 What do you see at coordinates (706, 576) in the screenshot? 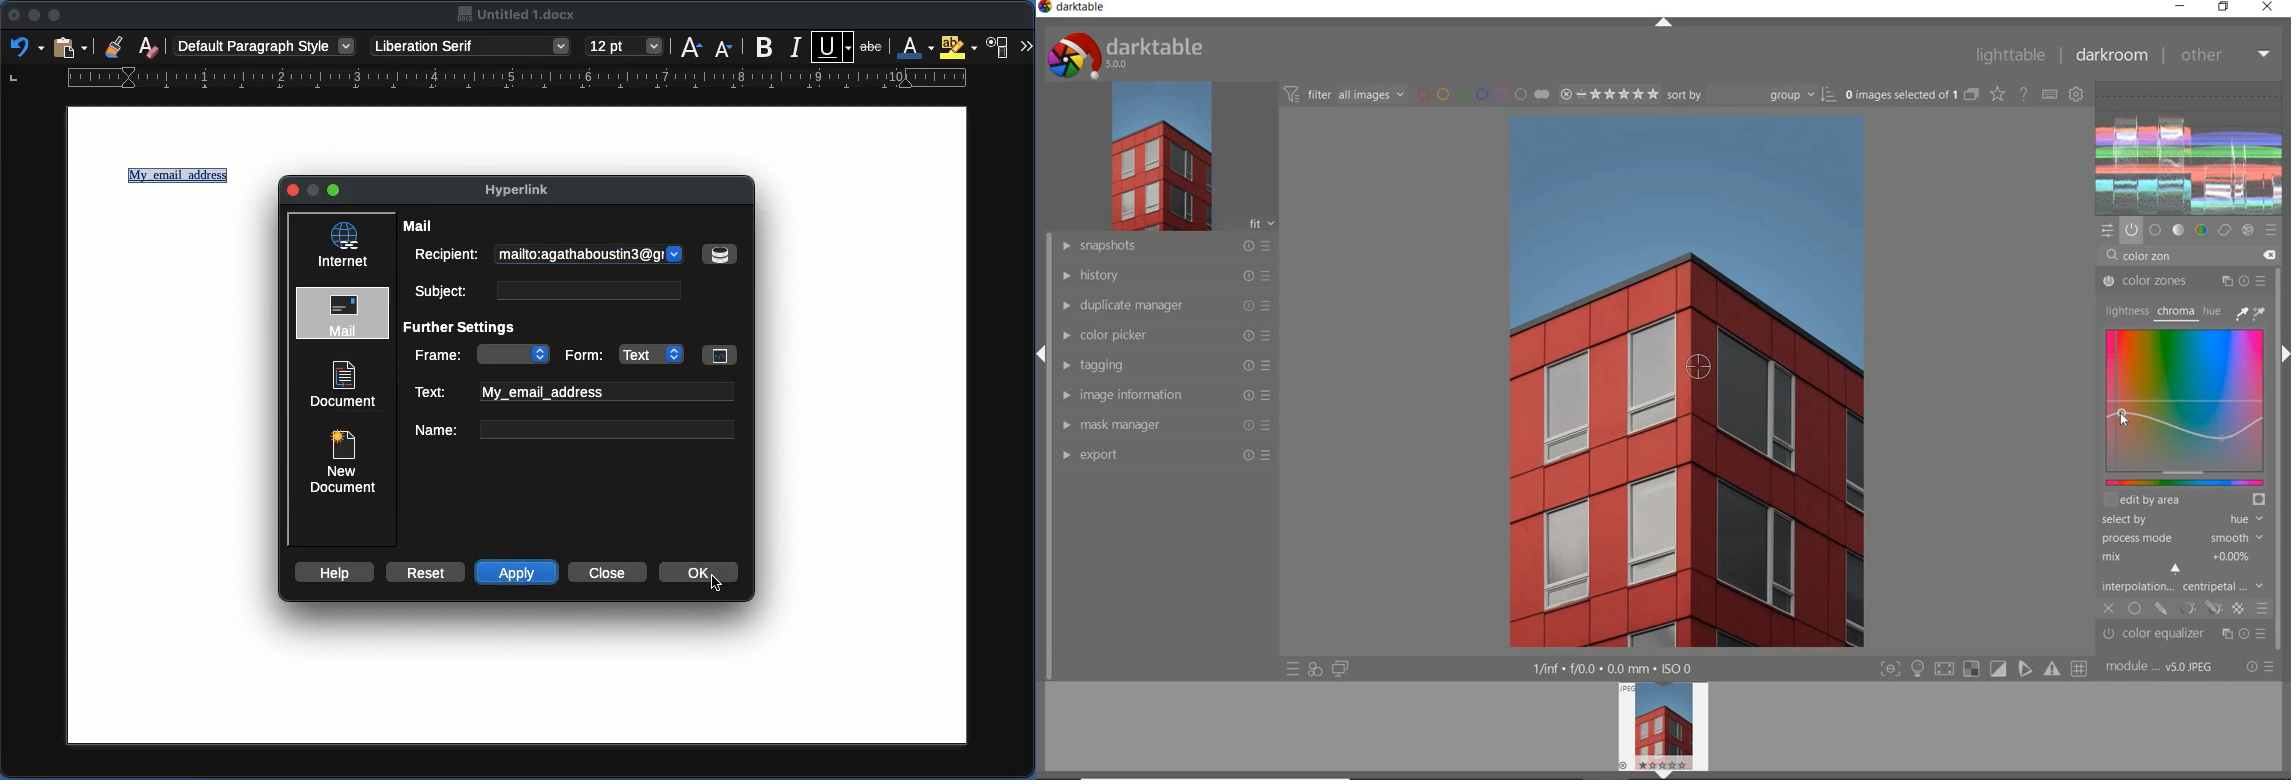
I see `OK` at bounding box center [706, 576].